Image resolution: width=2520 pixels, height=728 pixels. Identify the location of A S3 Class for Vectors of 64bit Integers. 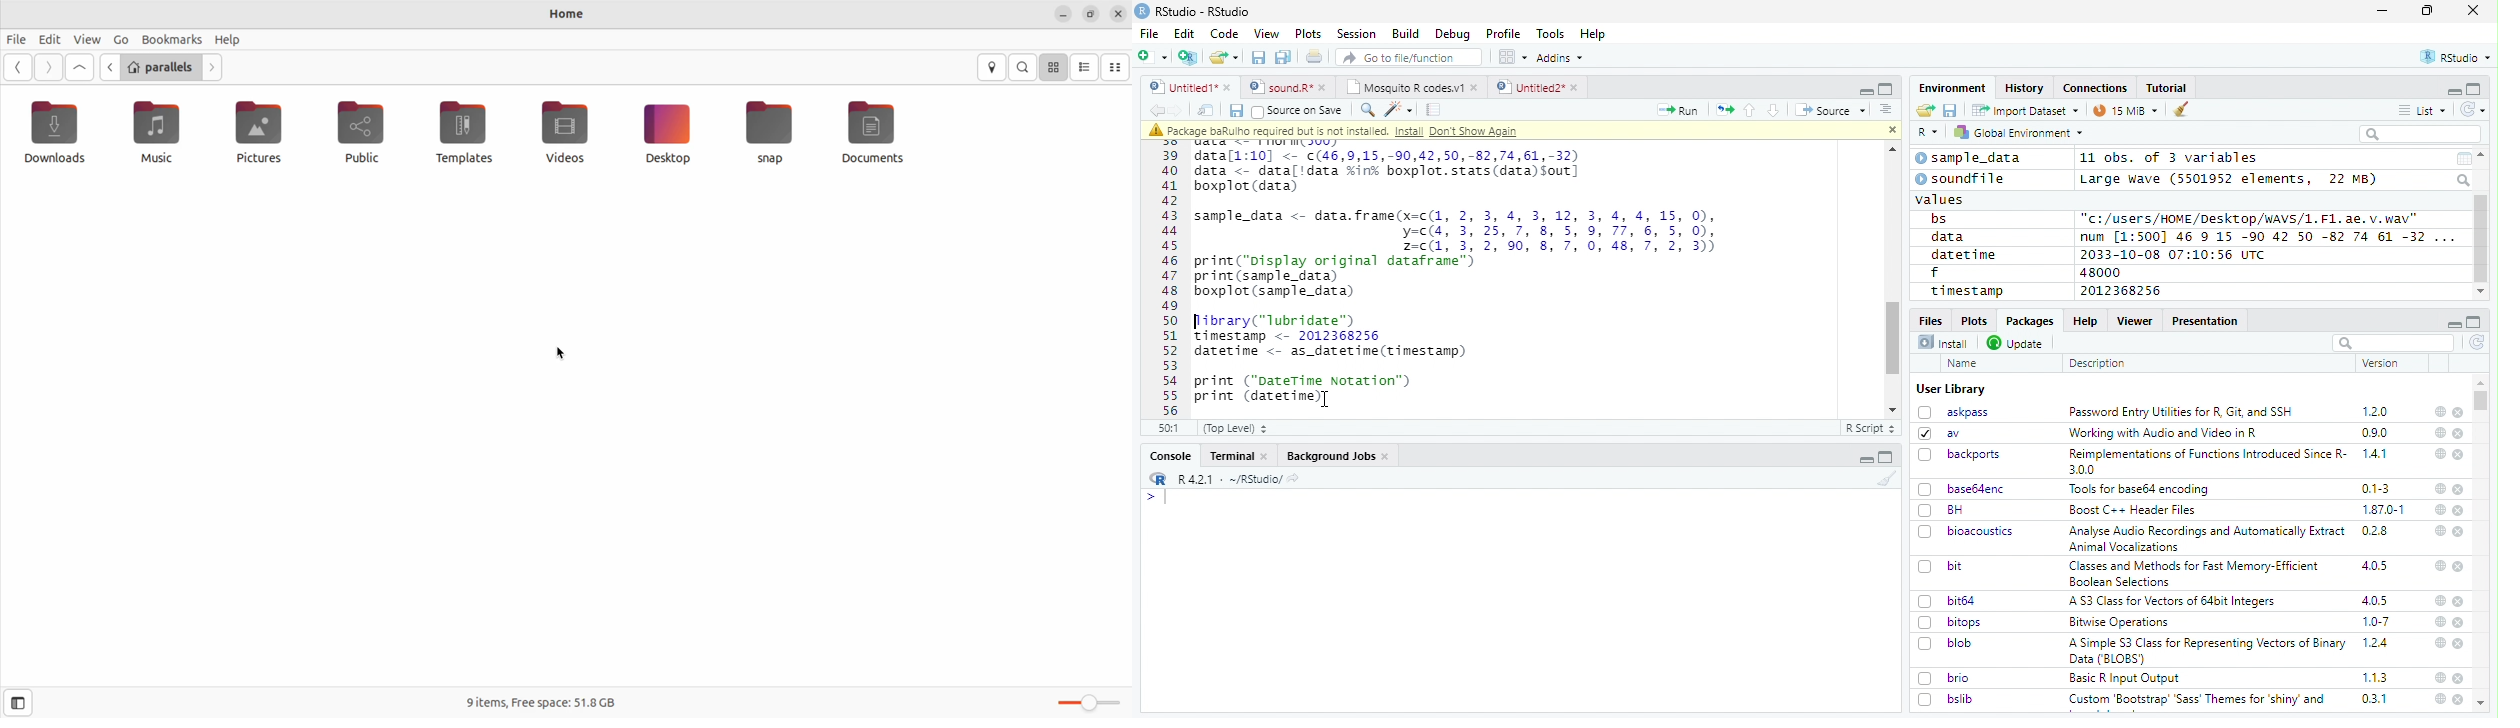
(2174, 602).